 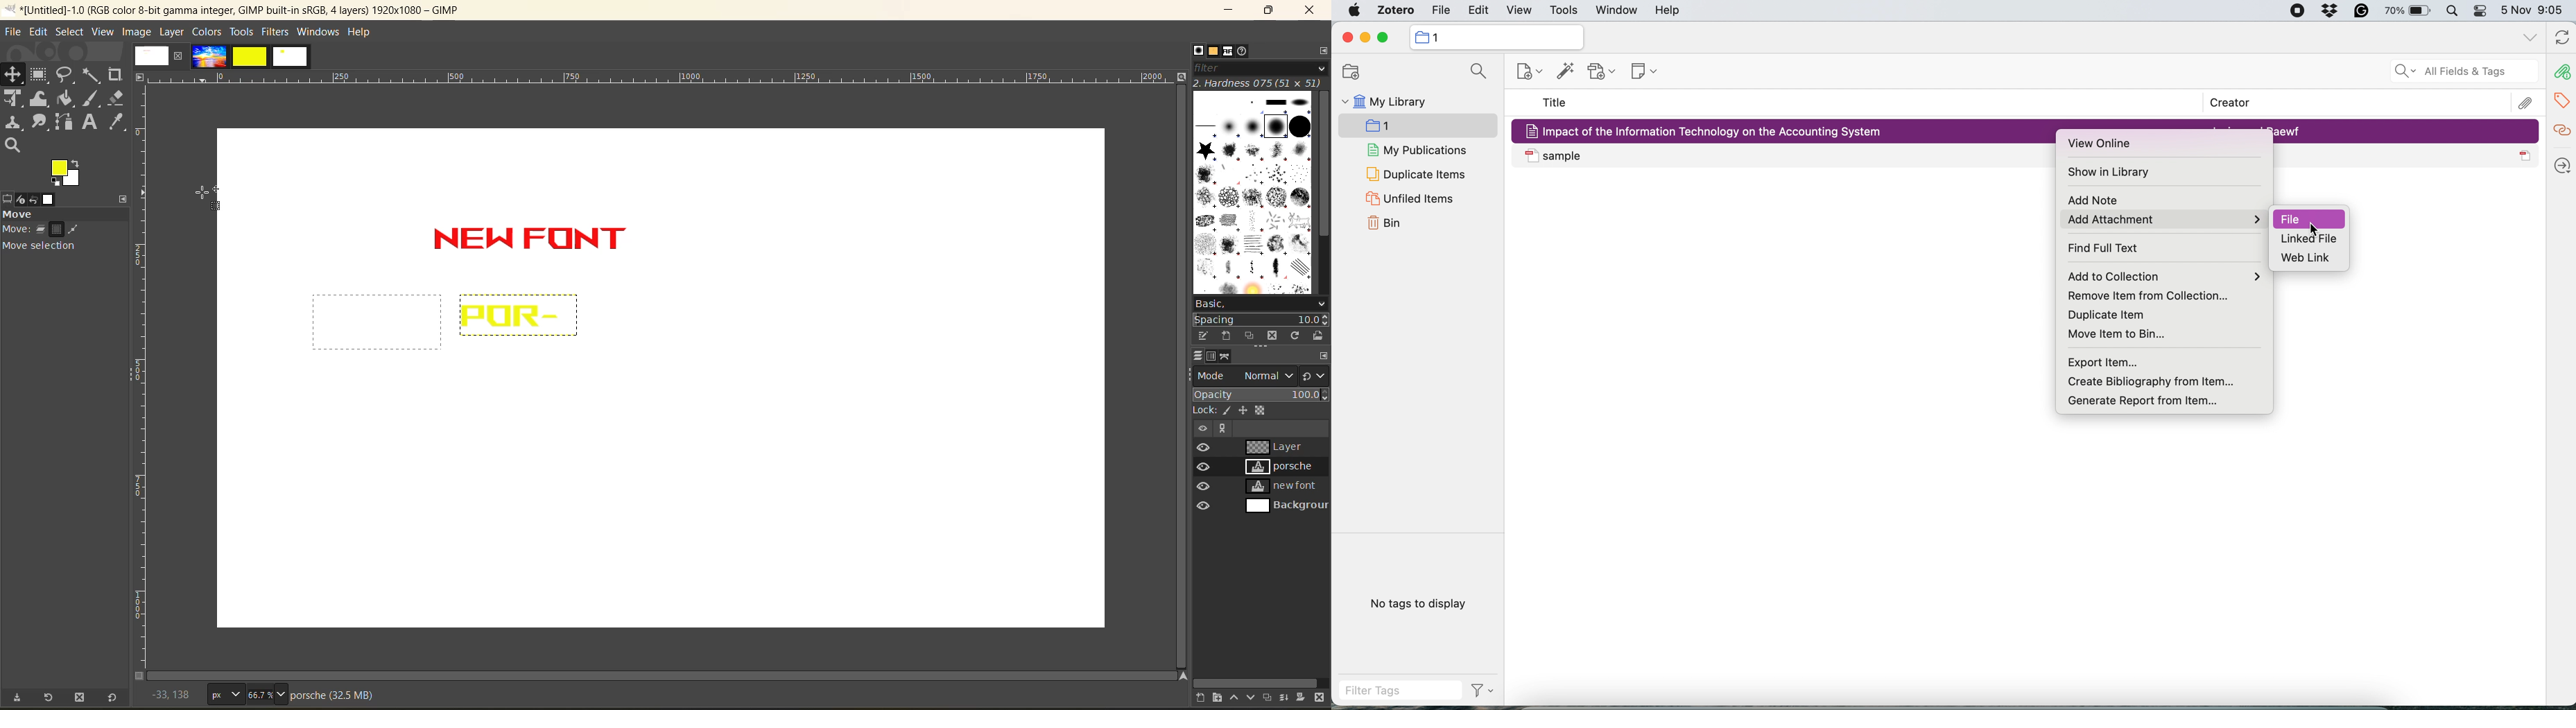 What do you see at coordinates (2560, 39) in the screenshot?
I see `refresh` at bounding box center [2560, 39].